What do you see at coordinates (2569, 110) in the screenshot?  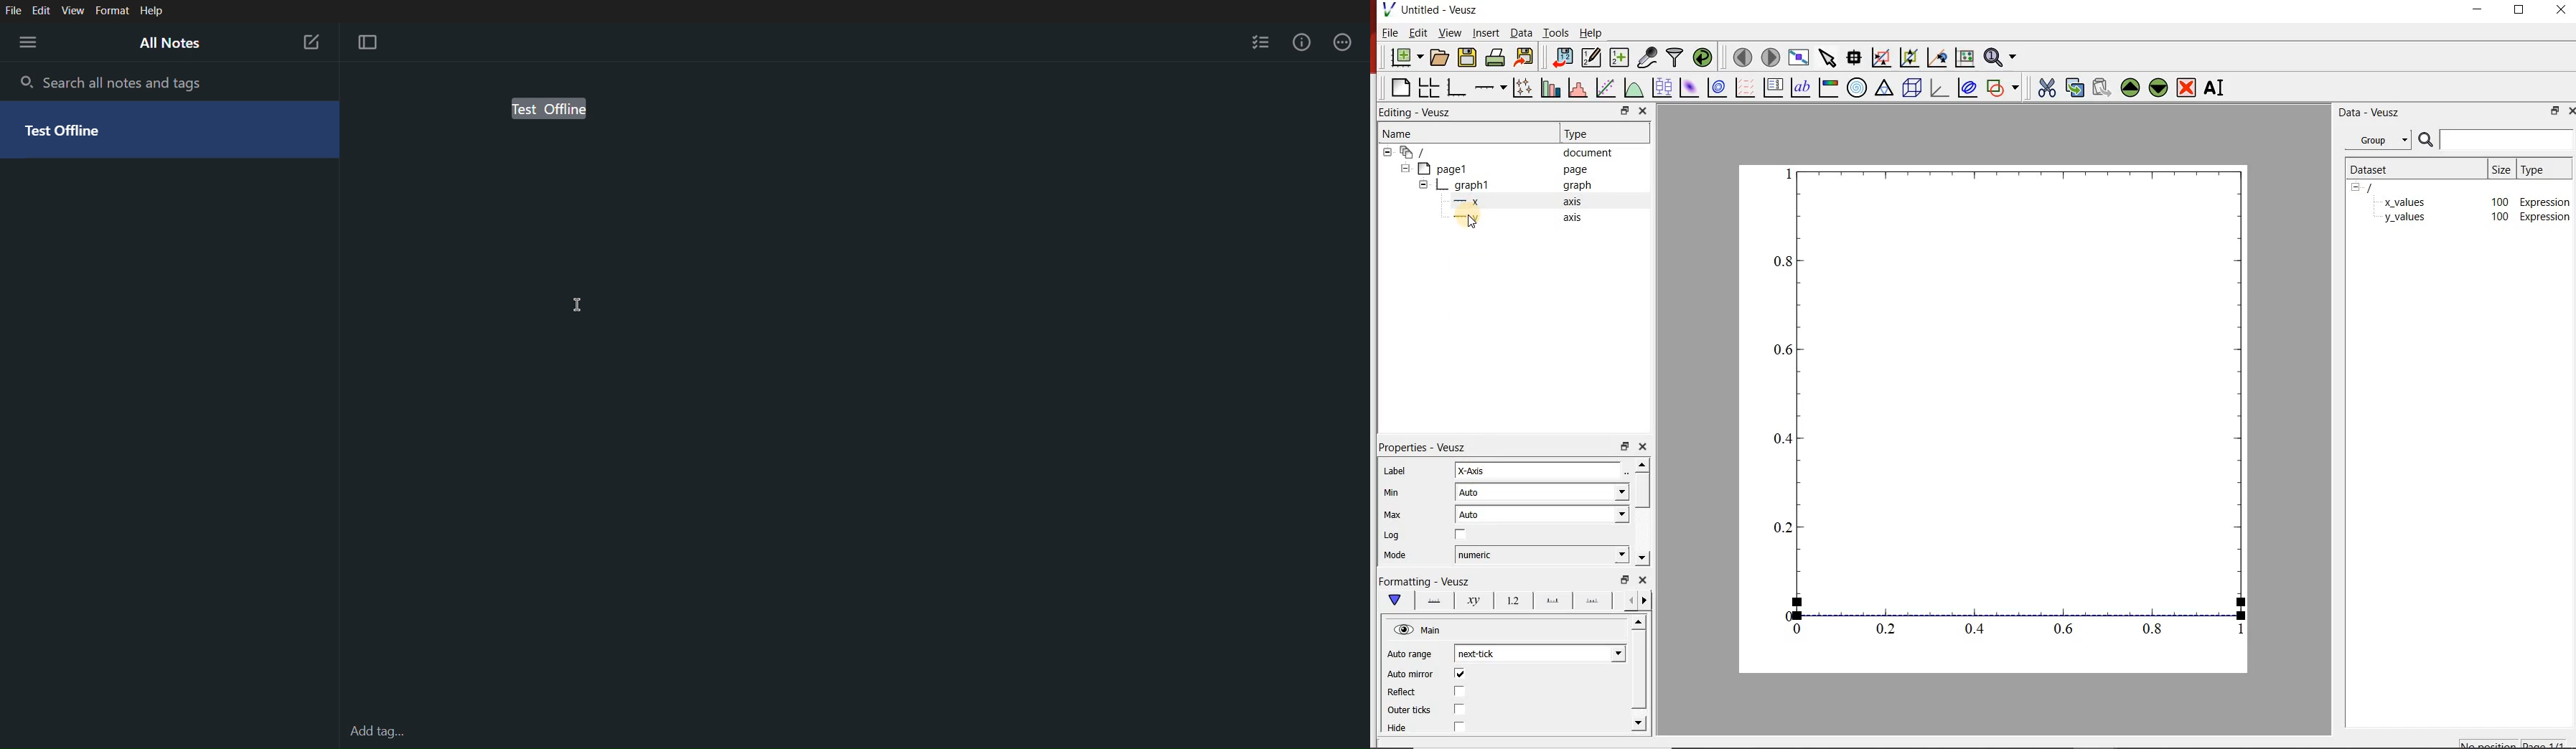 I see `close` at bounding box center [2569, 110].